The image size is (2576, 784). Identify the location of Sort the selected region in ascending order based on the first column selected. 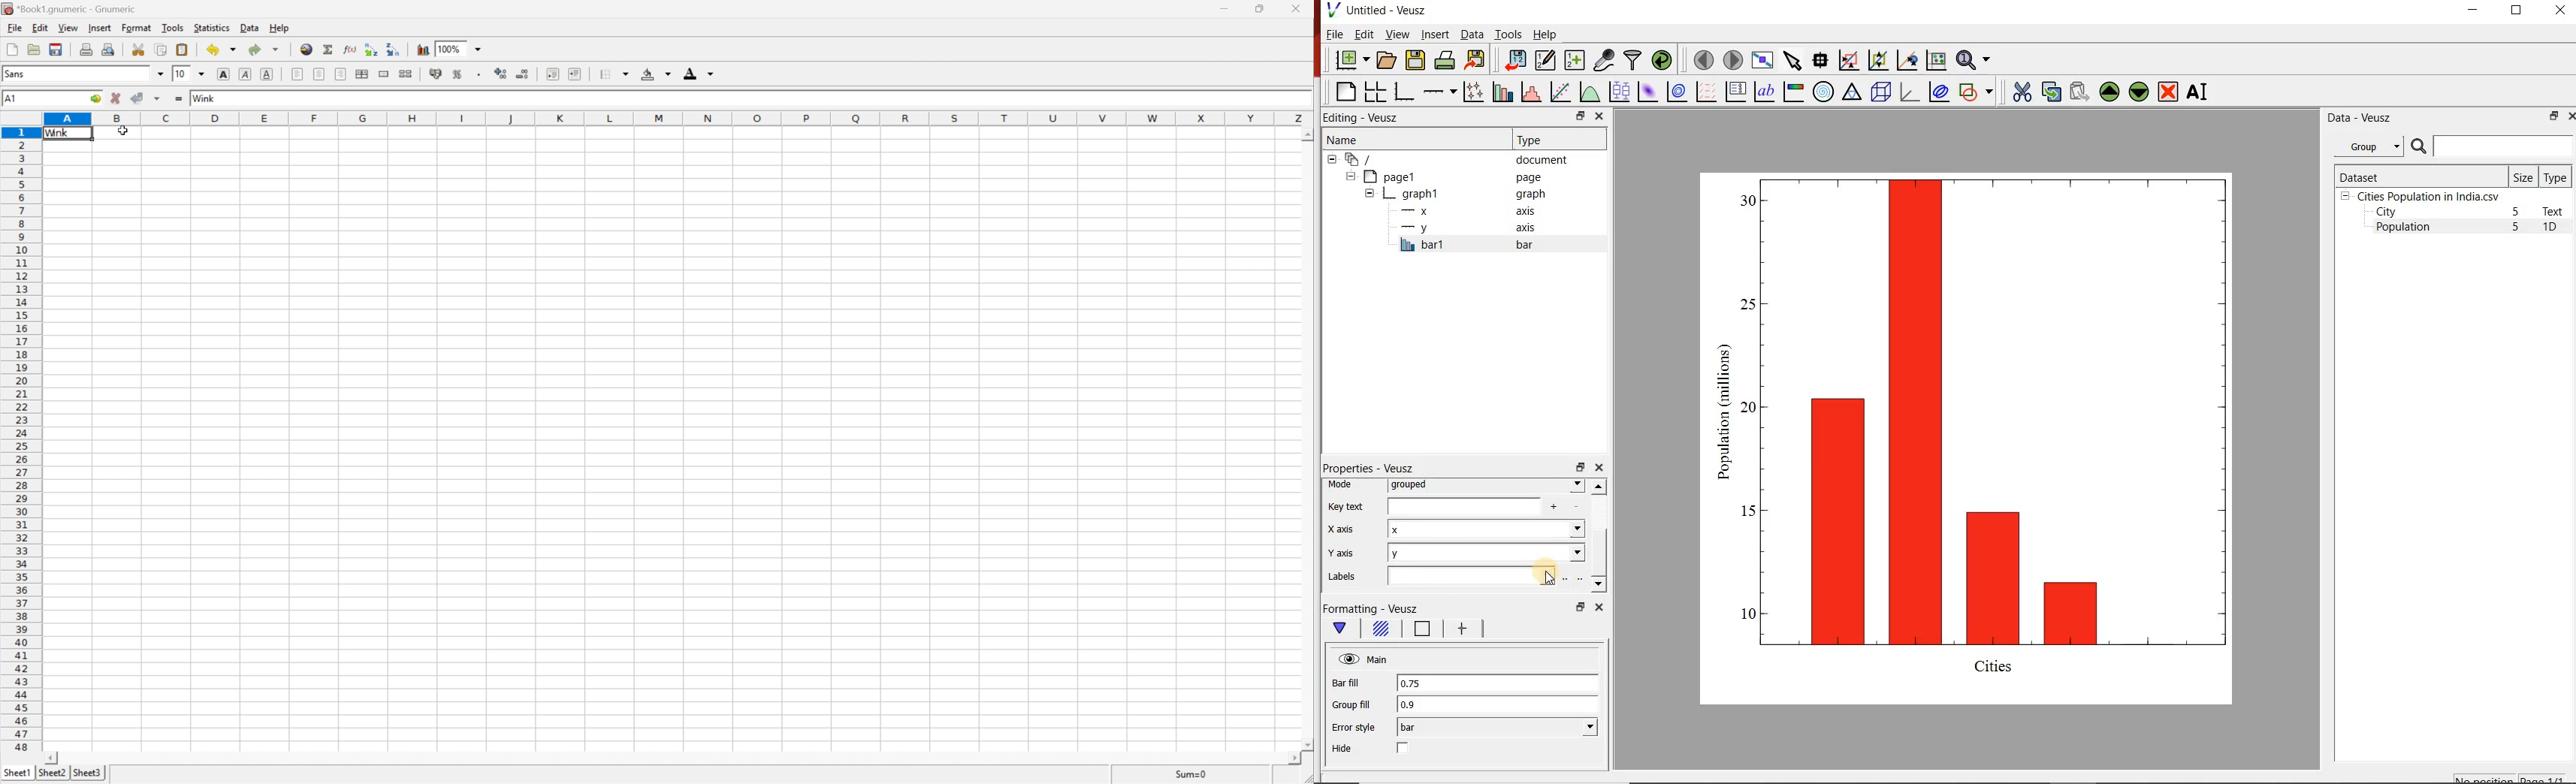
(372, 48).